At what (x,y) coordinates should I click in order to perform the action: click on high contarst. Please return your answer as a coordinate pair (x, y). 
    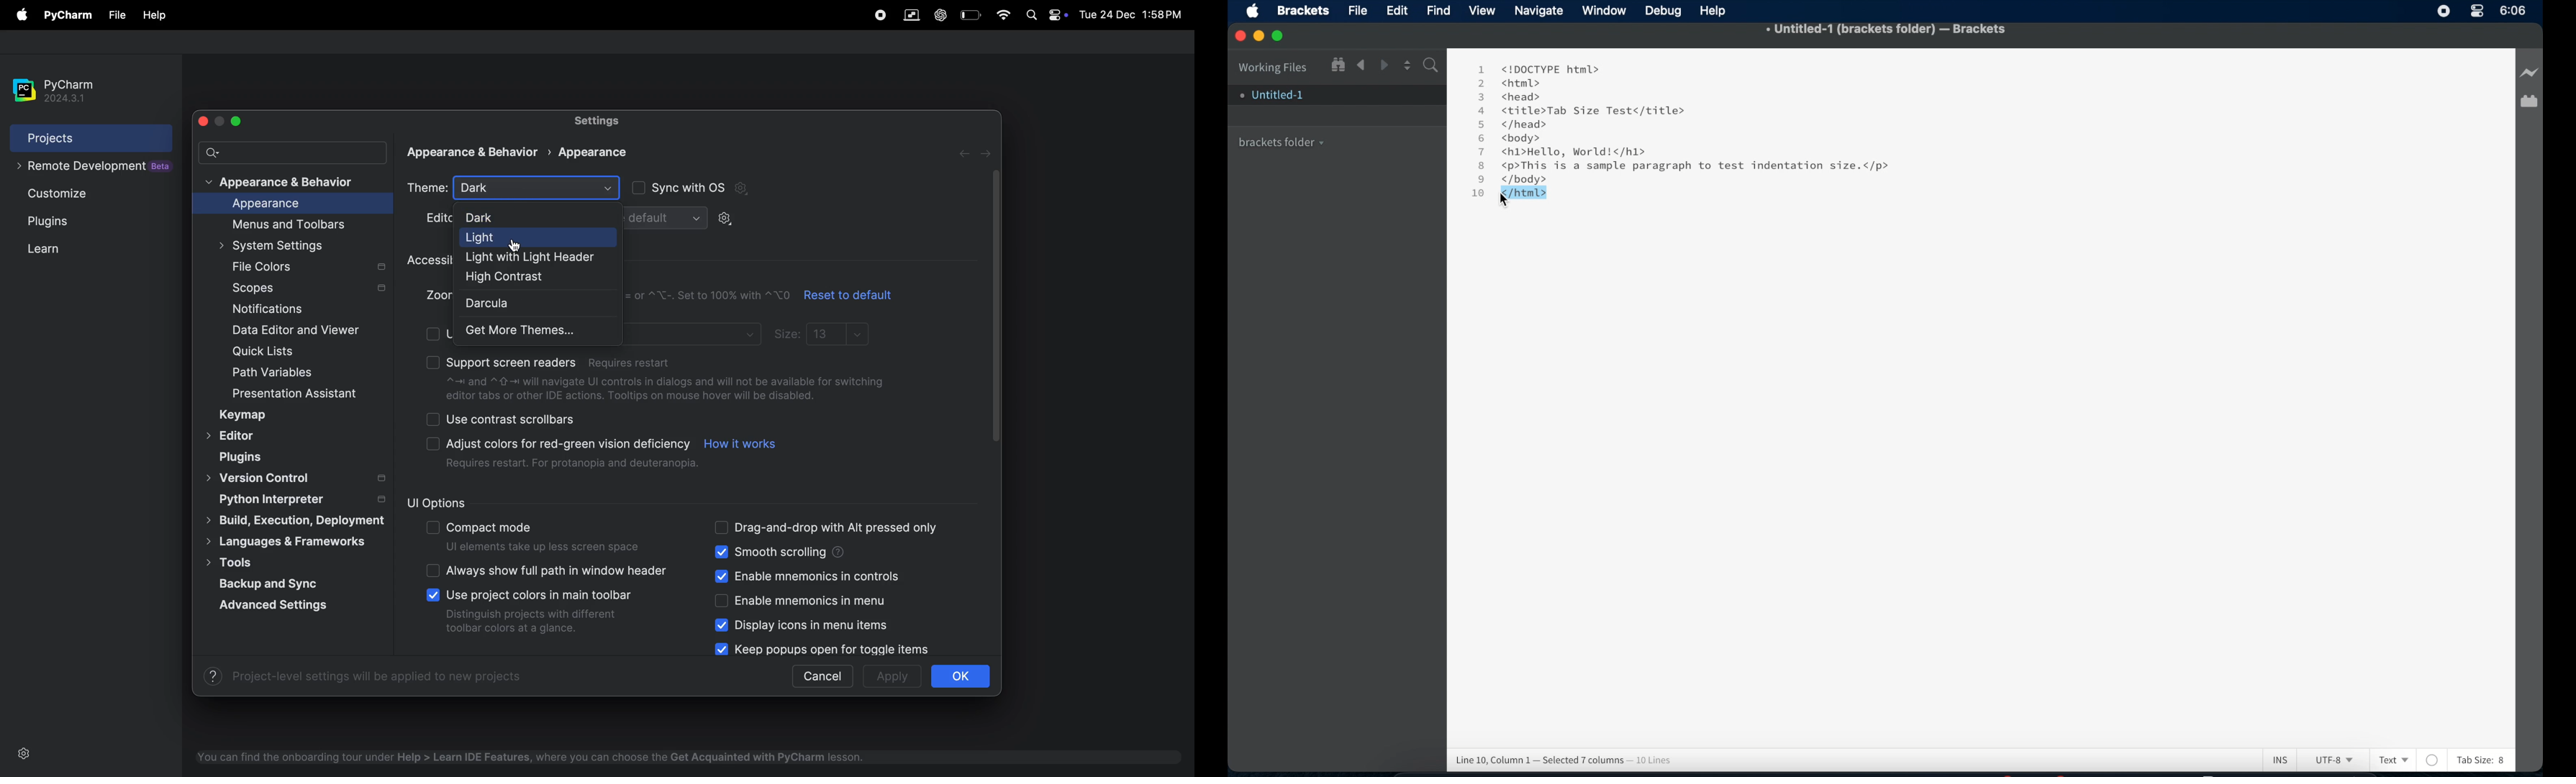
    Looking at the image, I should click on (530, 276).